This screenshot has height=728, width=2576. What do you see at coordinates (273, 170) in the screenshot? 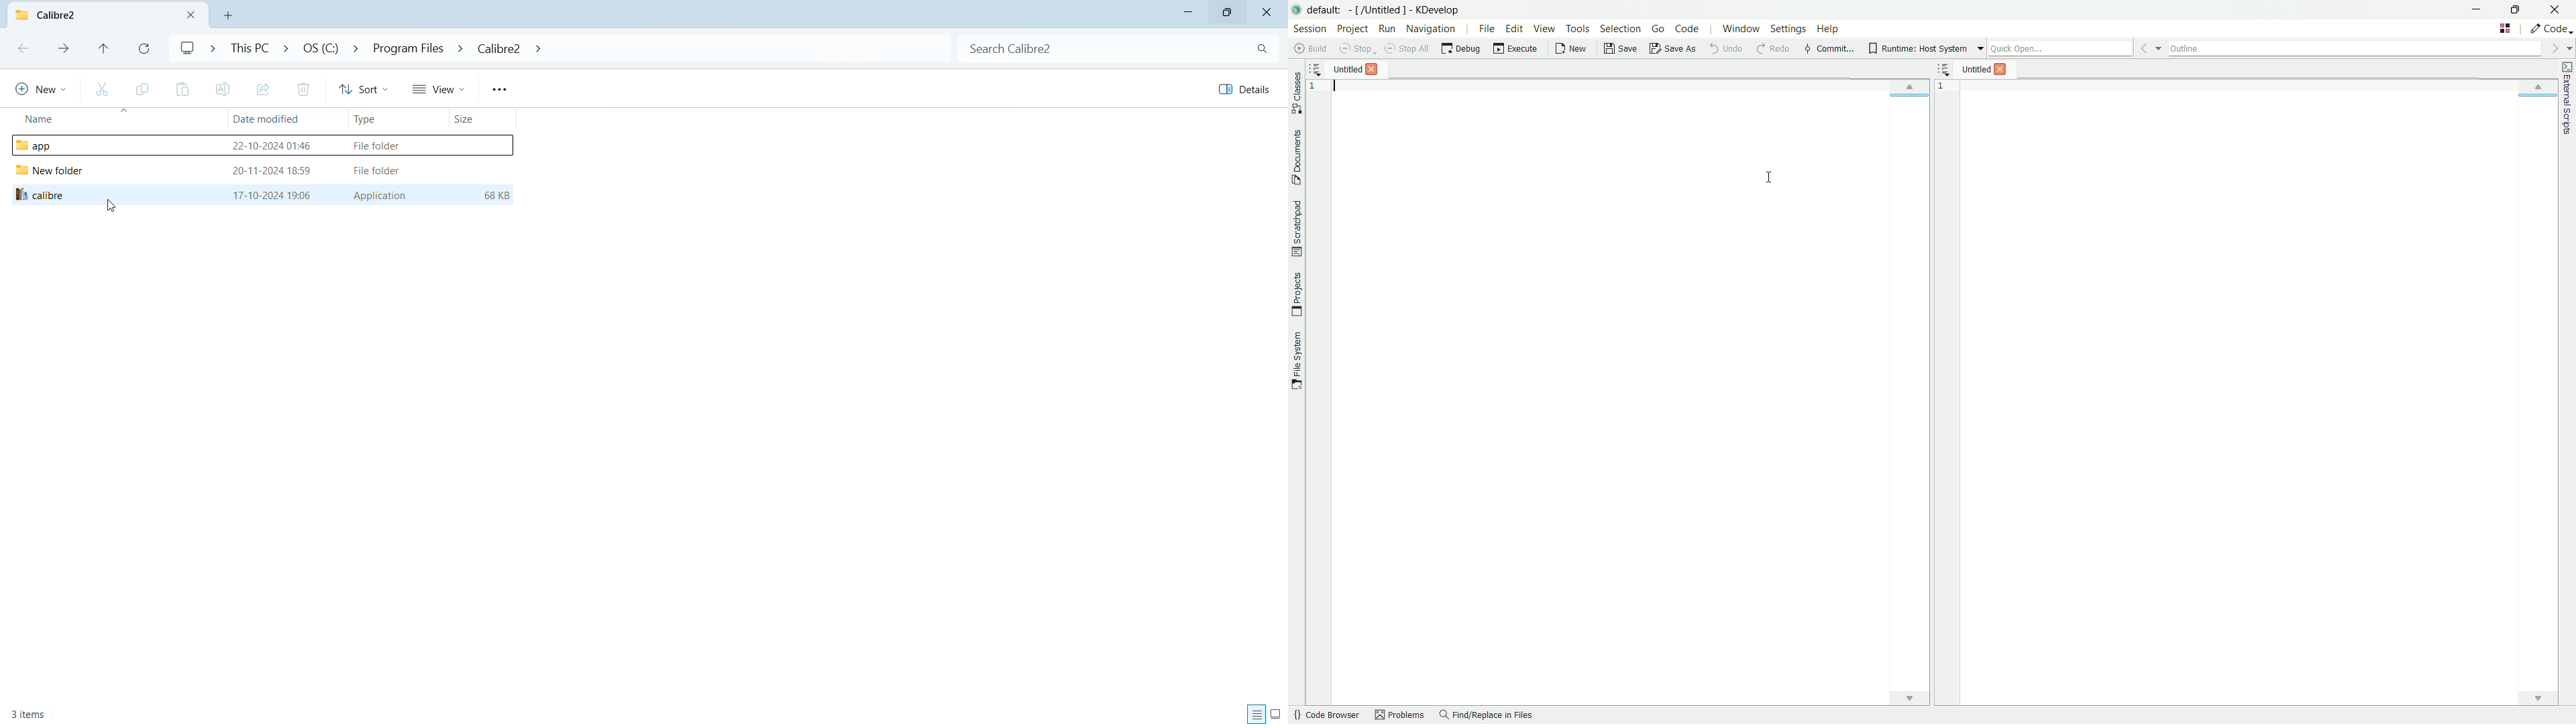
I see `20-11-2024 18:59` at bounding box center [273, 170].